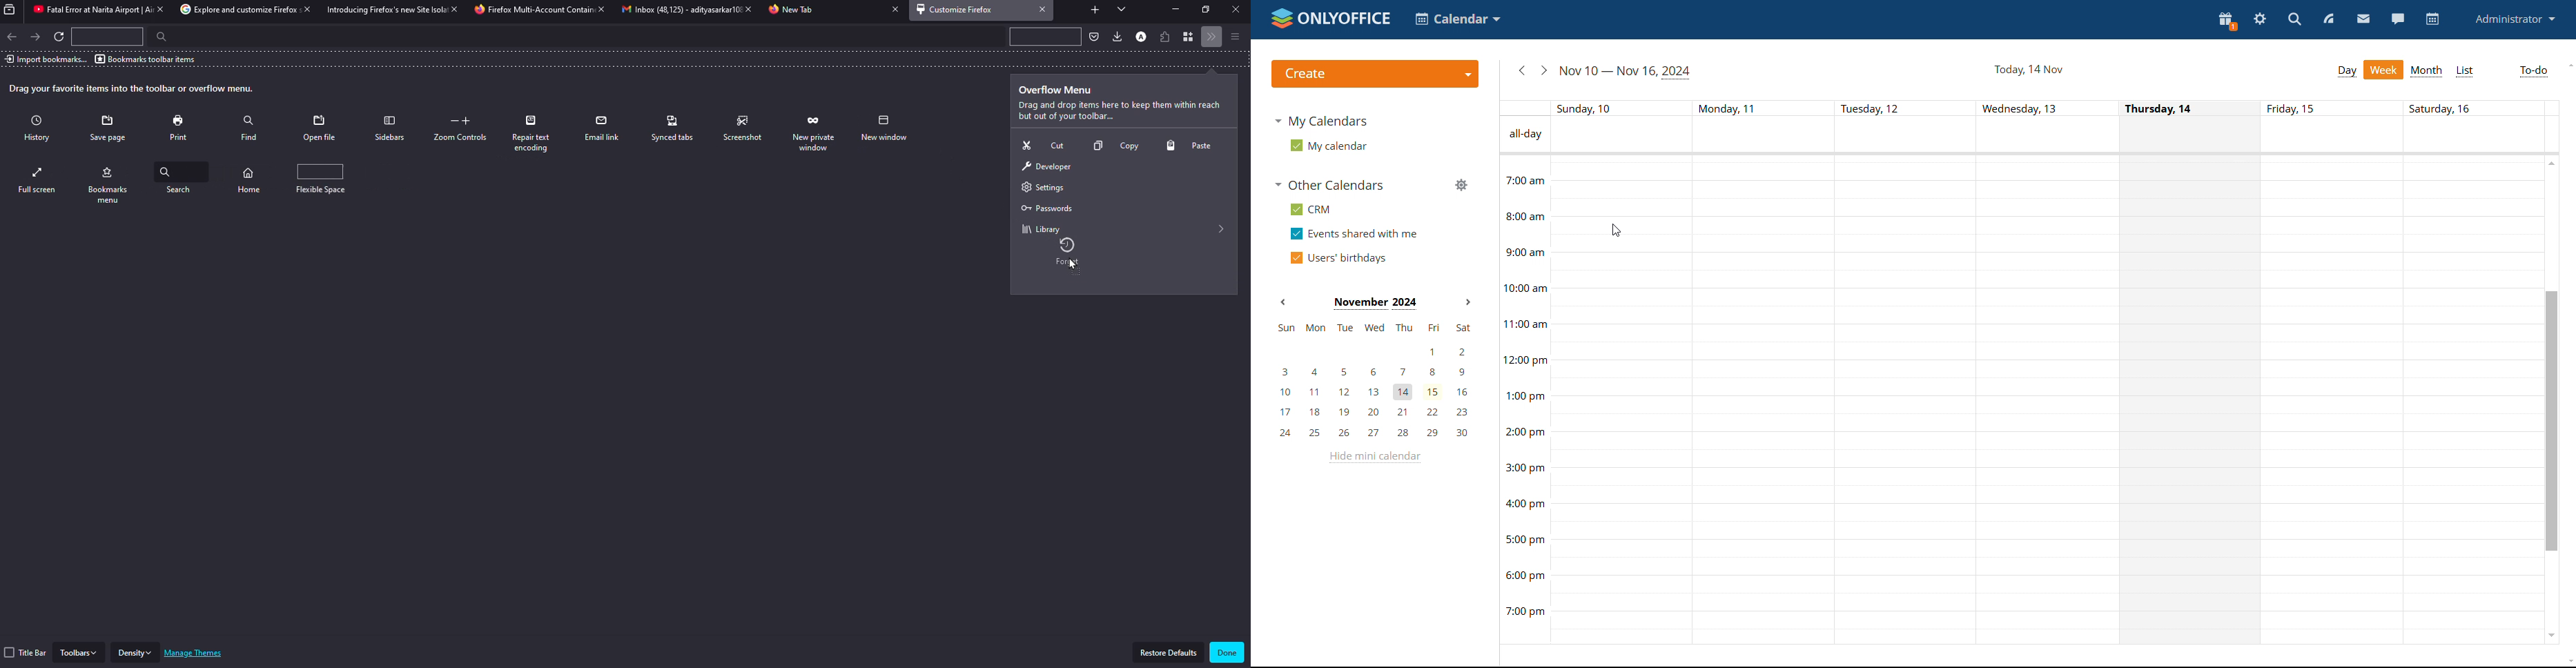 Image resolution: width=2576 pixels, height=672 pixels. What do you see at coordinates (2432, 19) in the screenshot?
I see `calendar` at bounding box center [2432, 19].